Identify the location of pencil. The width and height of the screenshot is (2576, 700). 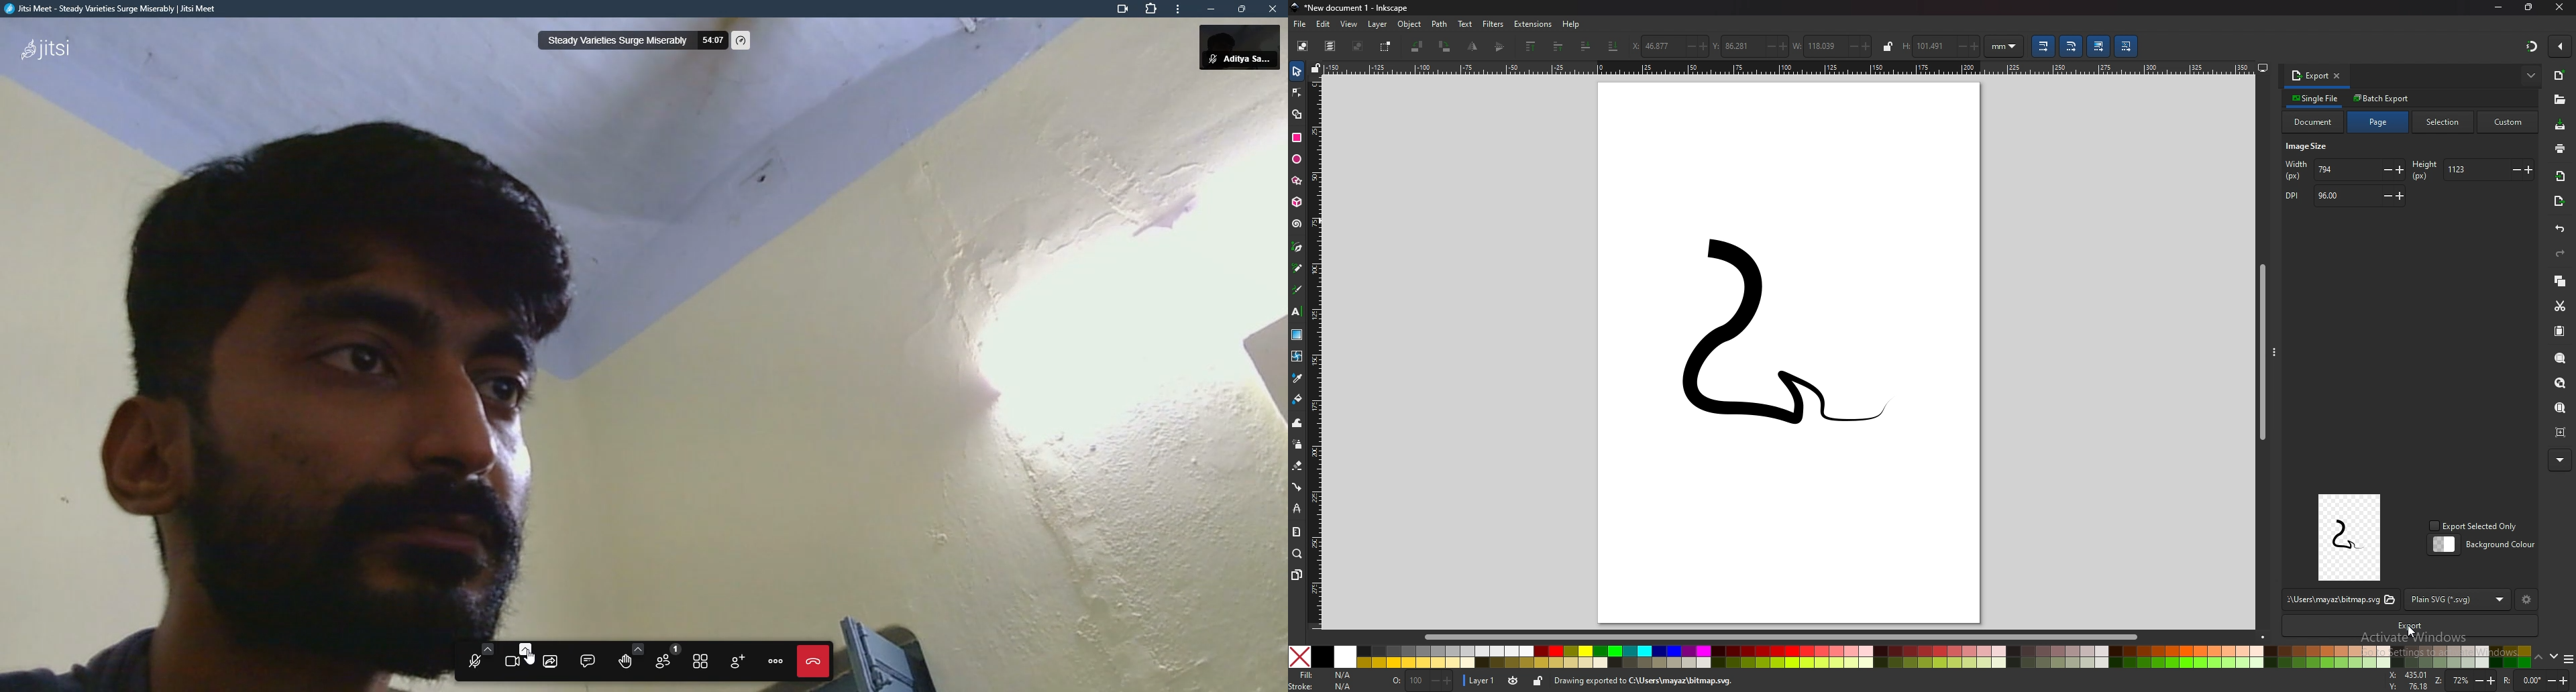
(1298, 268).